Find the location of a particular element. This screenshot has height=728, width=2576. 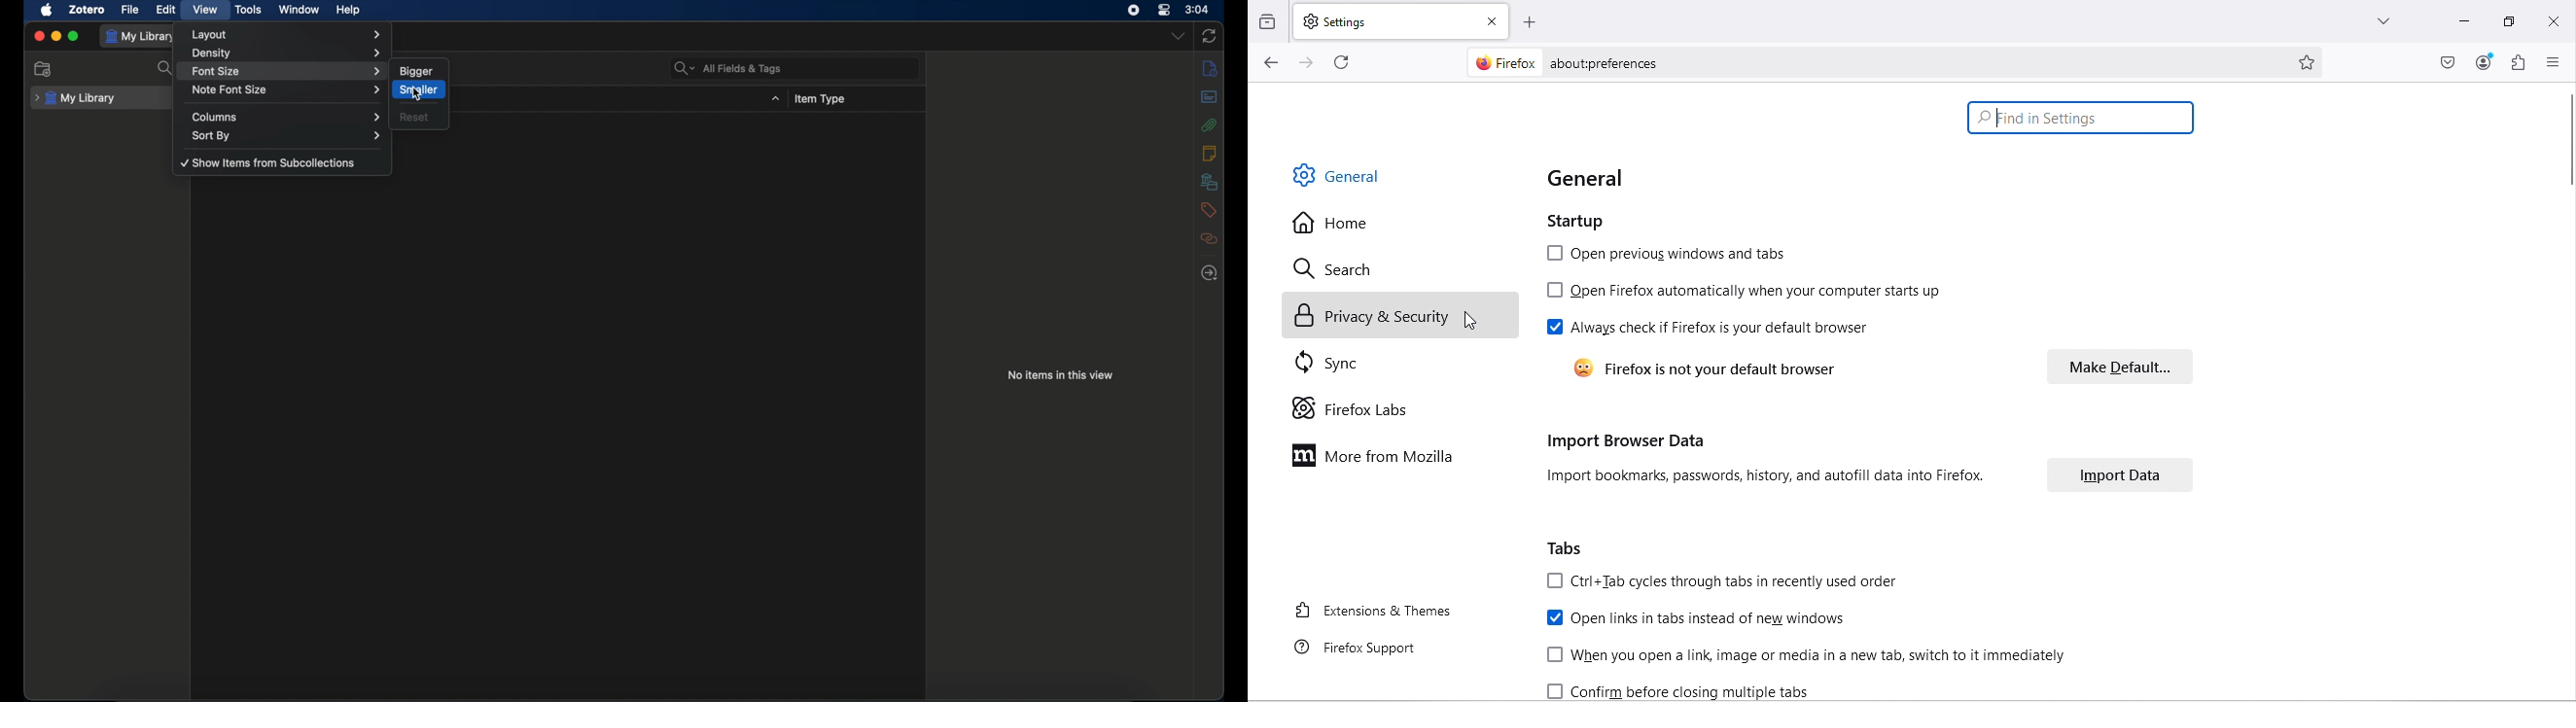

minimize is located at coordinates (57, 36).